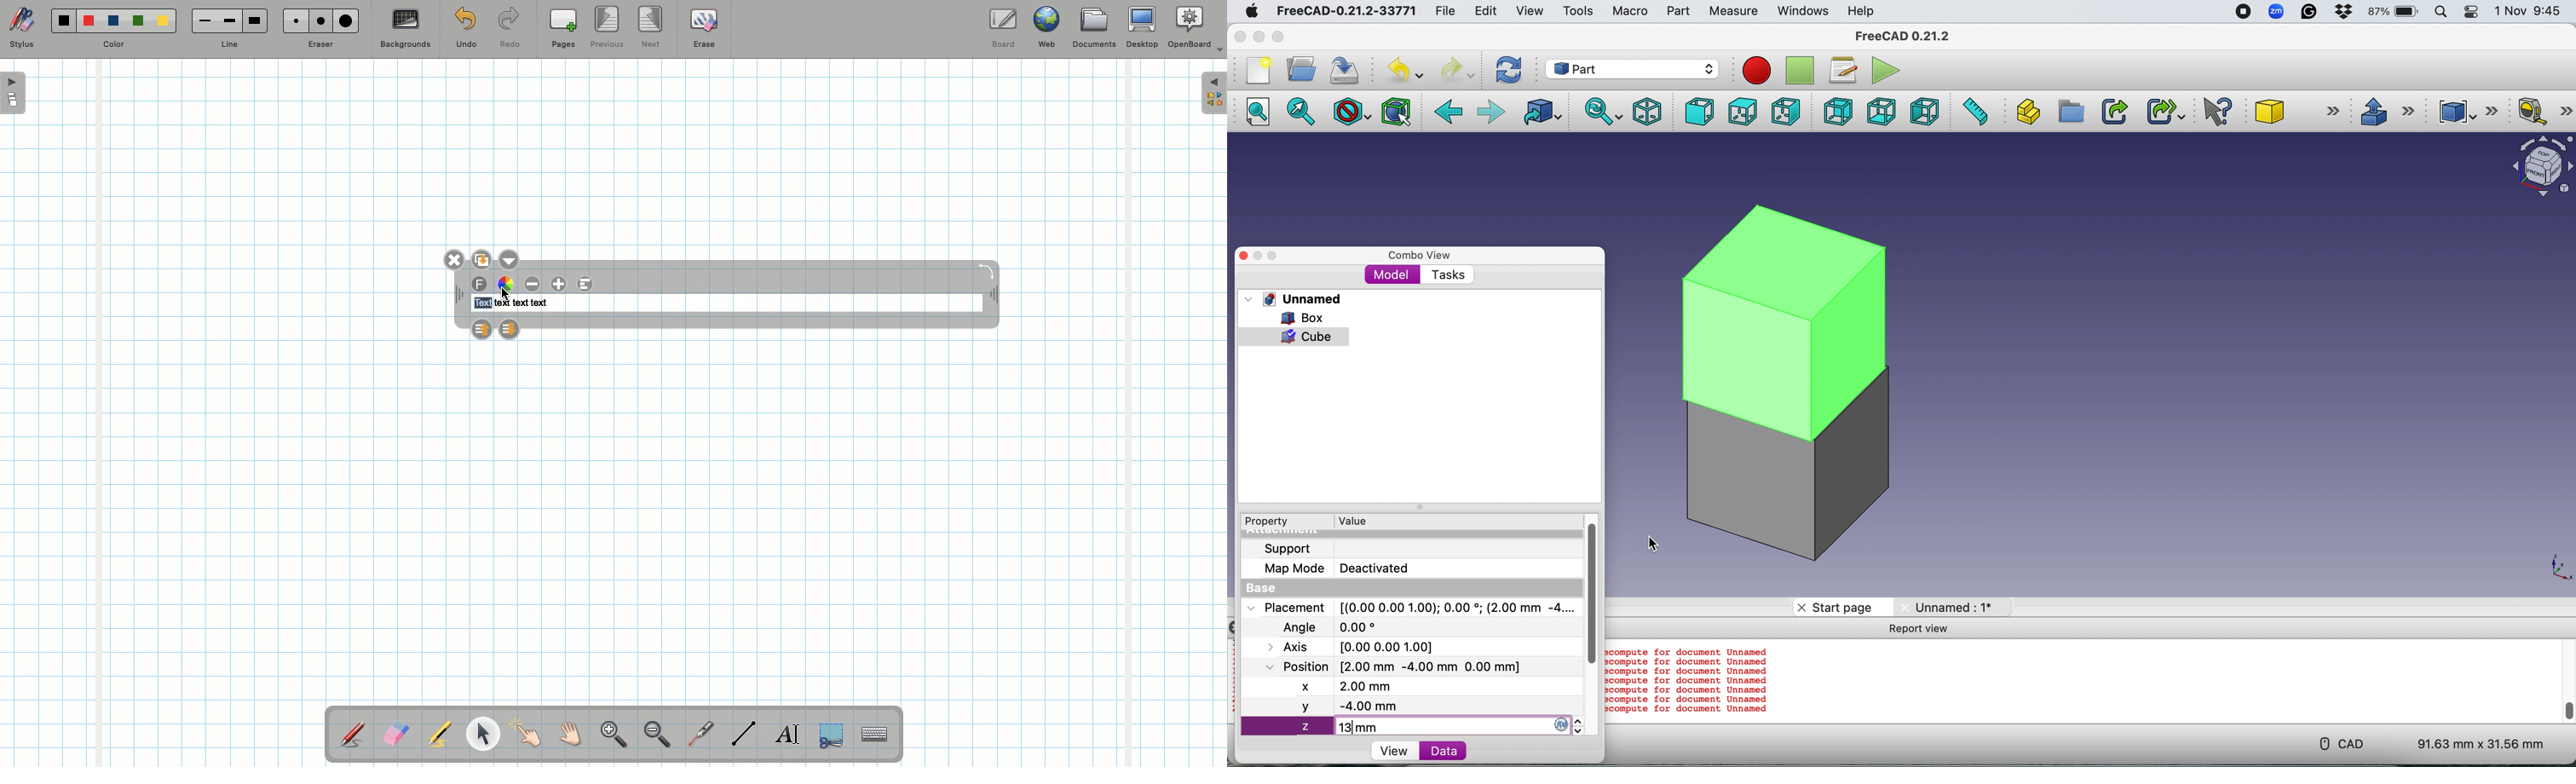 The image size is (2576, 784). Describe the element at coordinates (1398, 111) in the screenshot. I see `Bounding box` at that location.